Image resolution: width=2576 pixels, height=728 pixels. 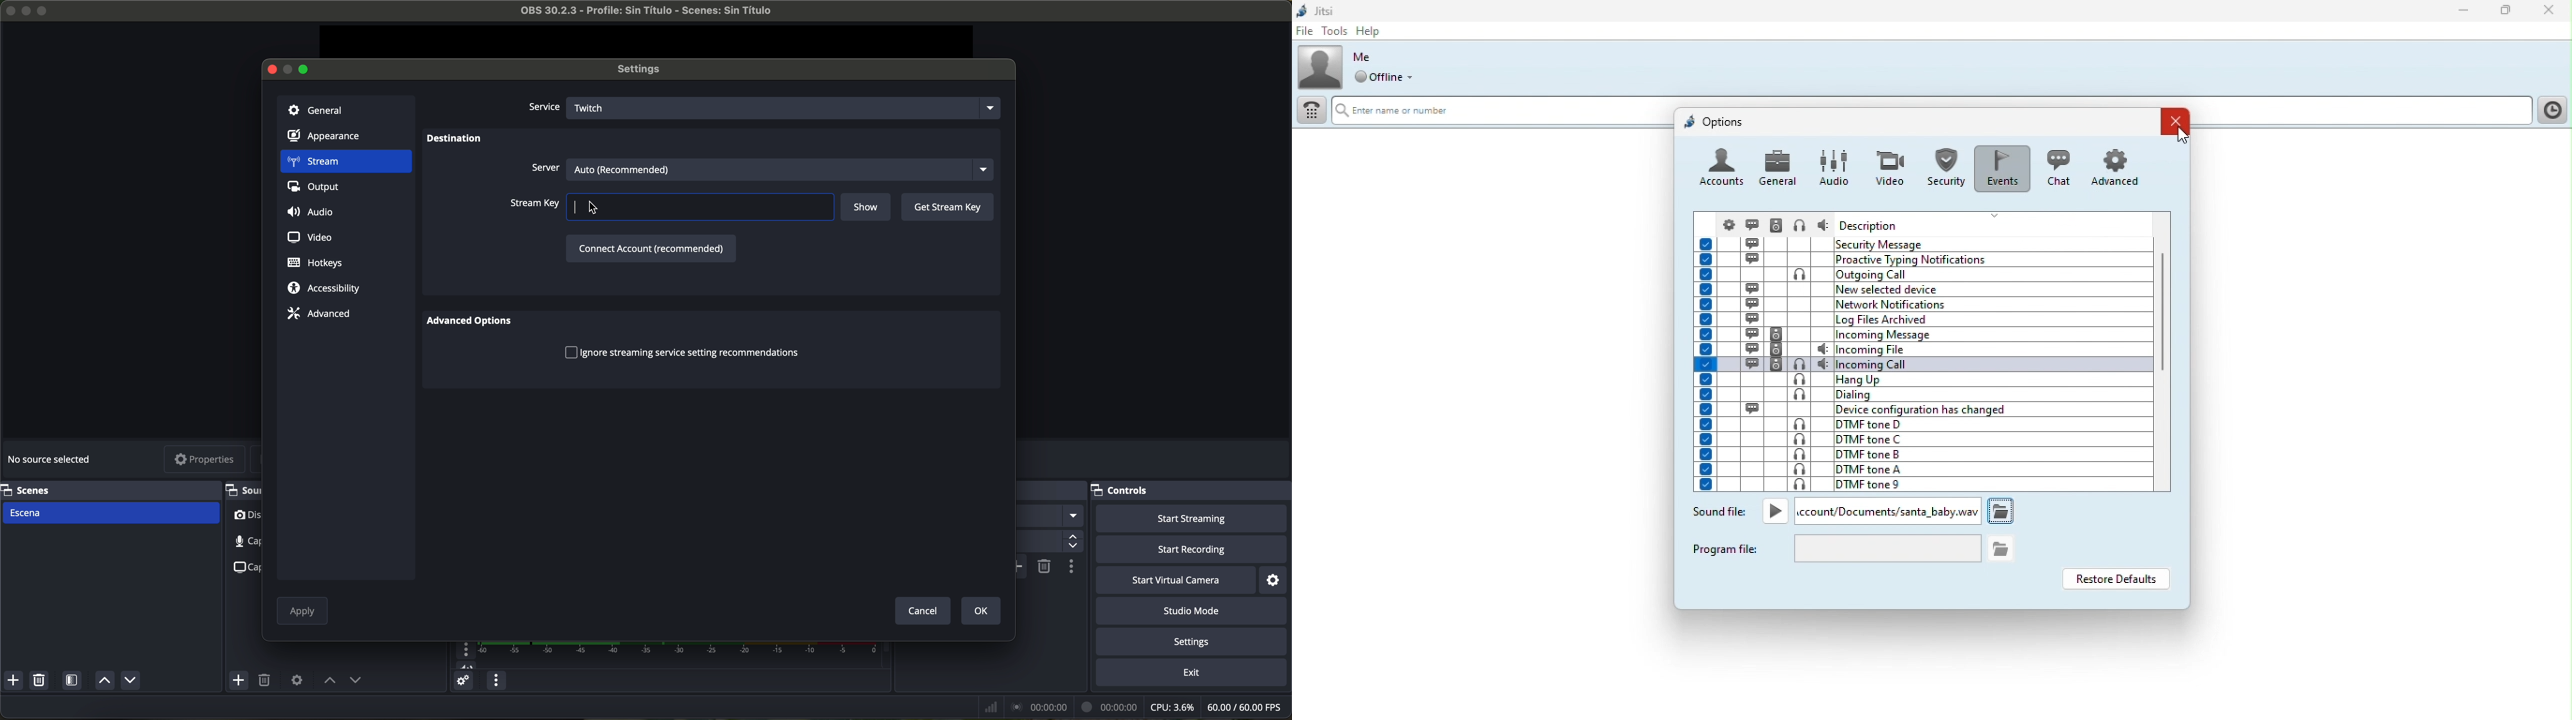 What do you see at coordinates (671, 207) in the screenshot?
I see `stream key` at bounding box center [671, 207].